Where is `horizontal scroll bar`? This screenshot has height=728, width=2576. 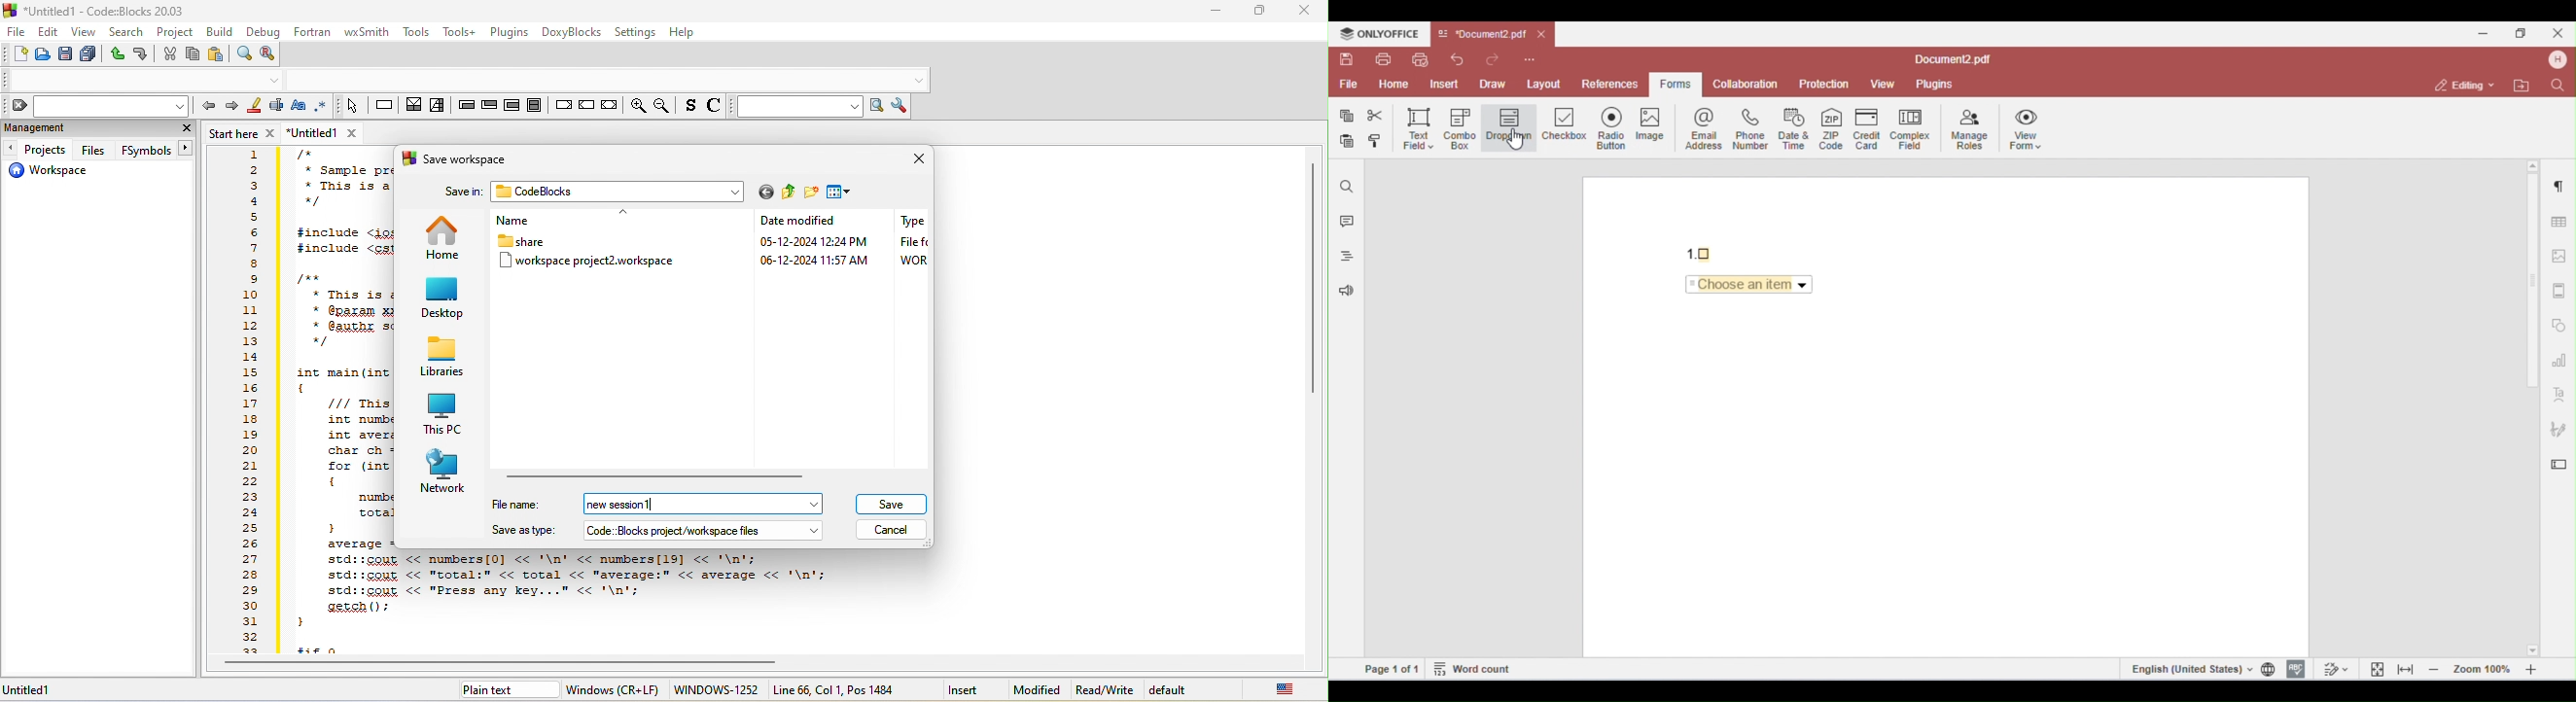 horizontal scroll bar is located at coordinates (512, 664).